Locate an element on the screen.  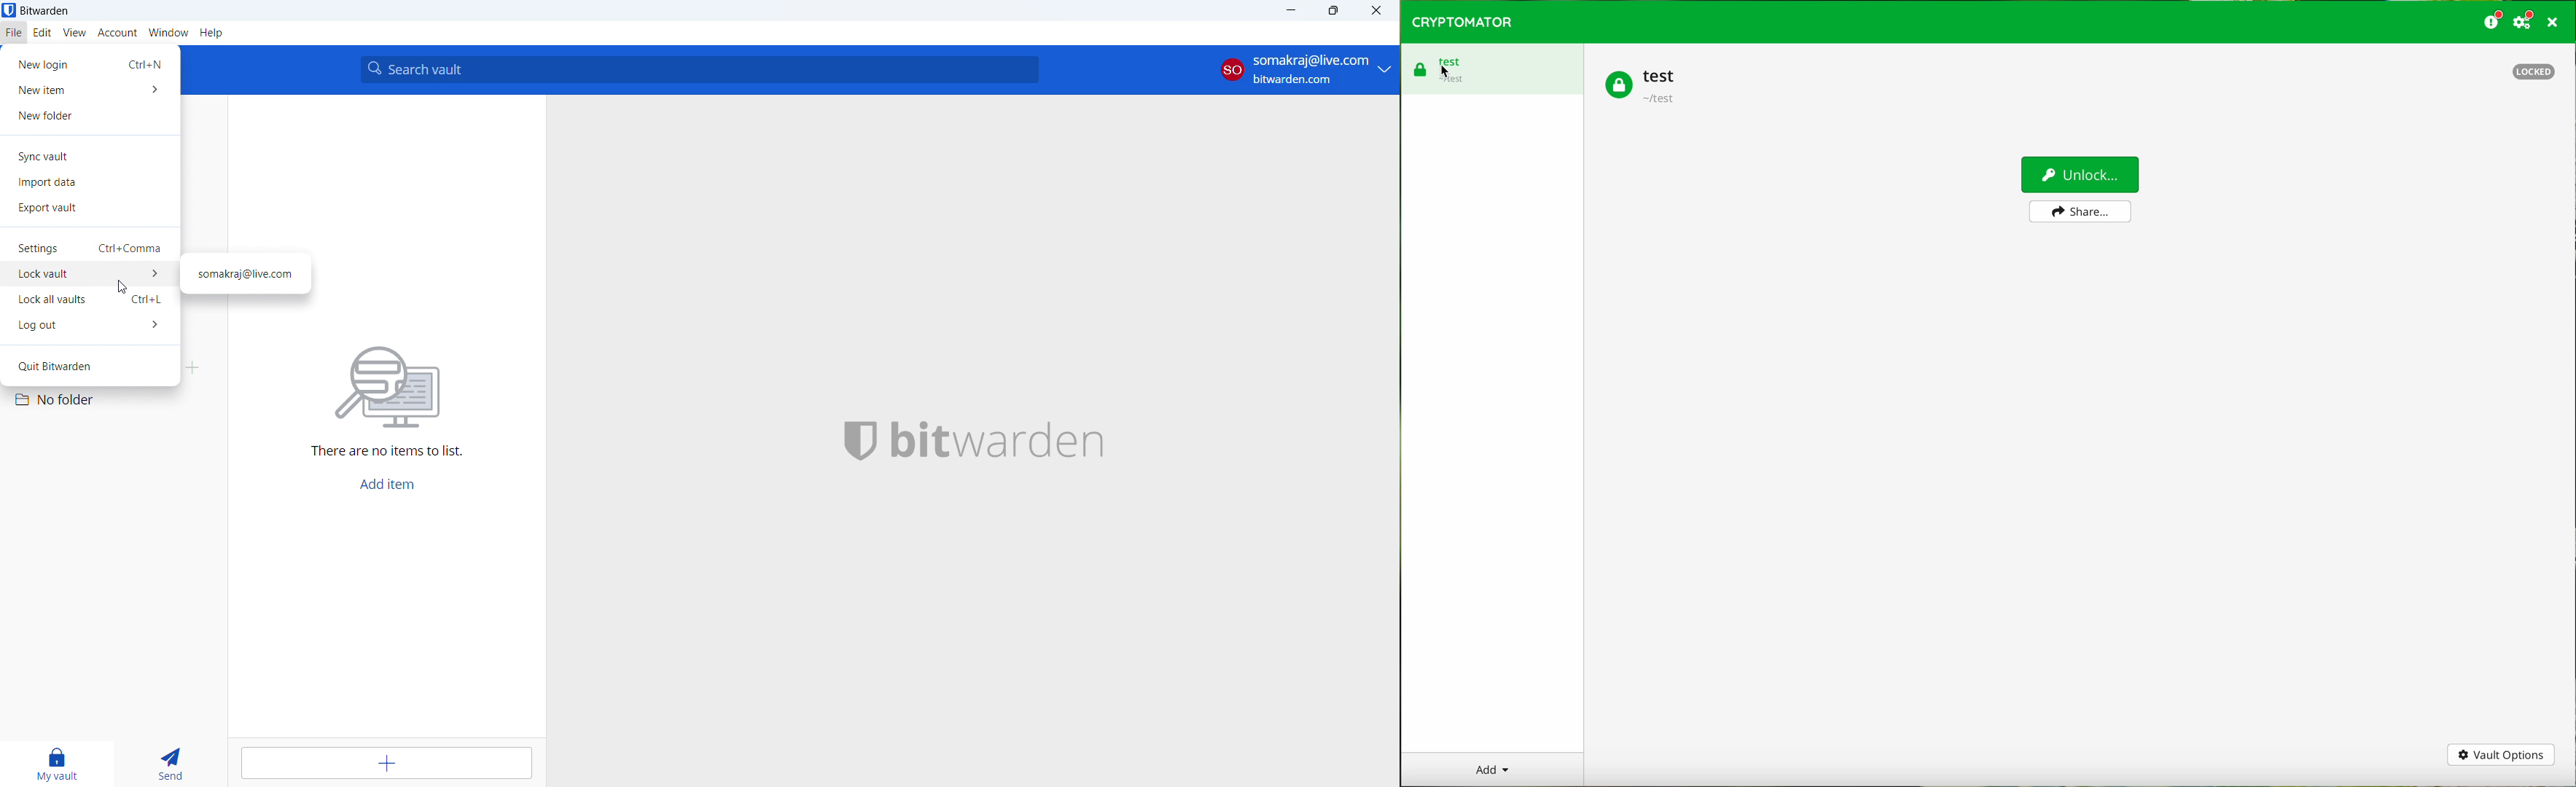
export vault is located at coordinates (90, 208).